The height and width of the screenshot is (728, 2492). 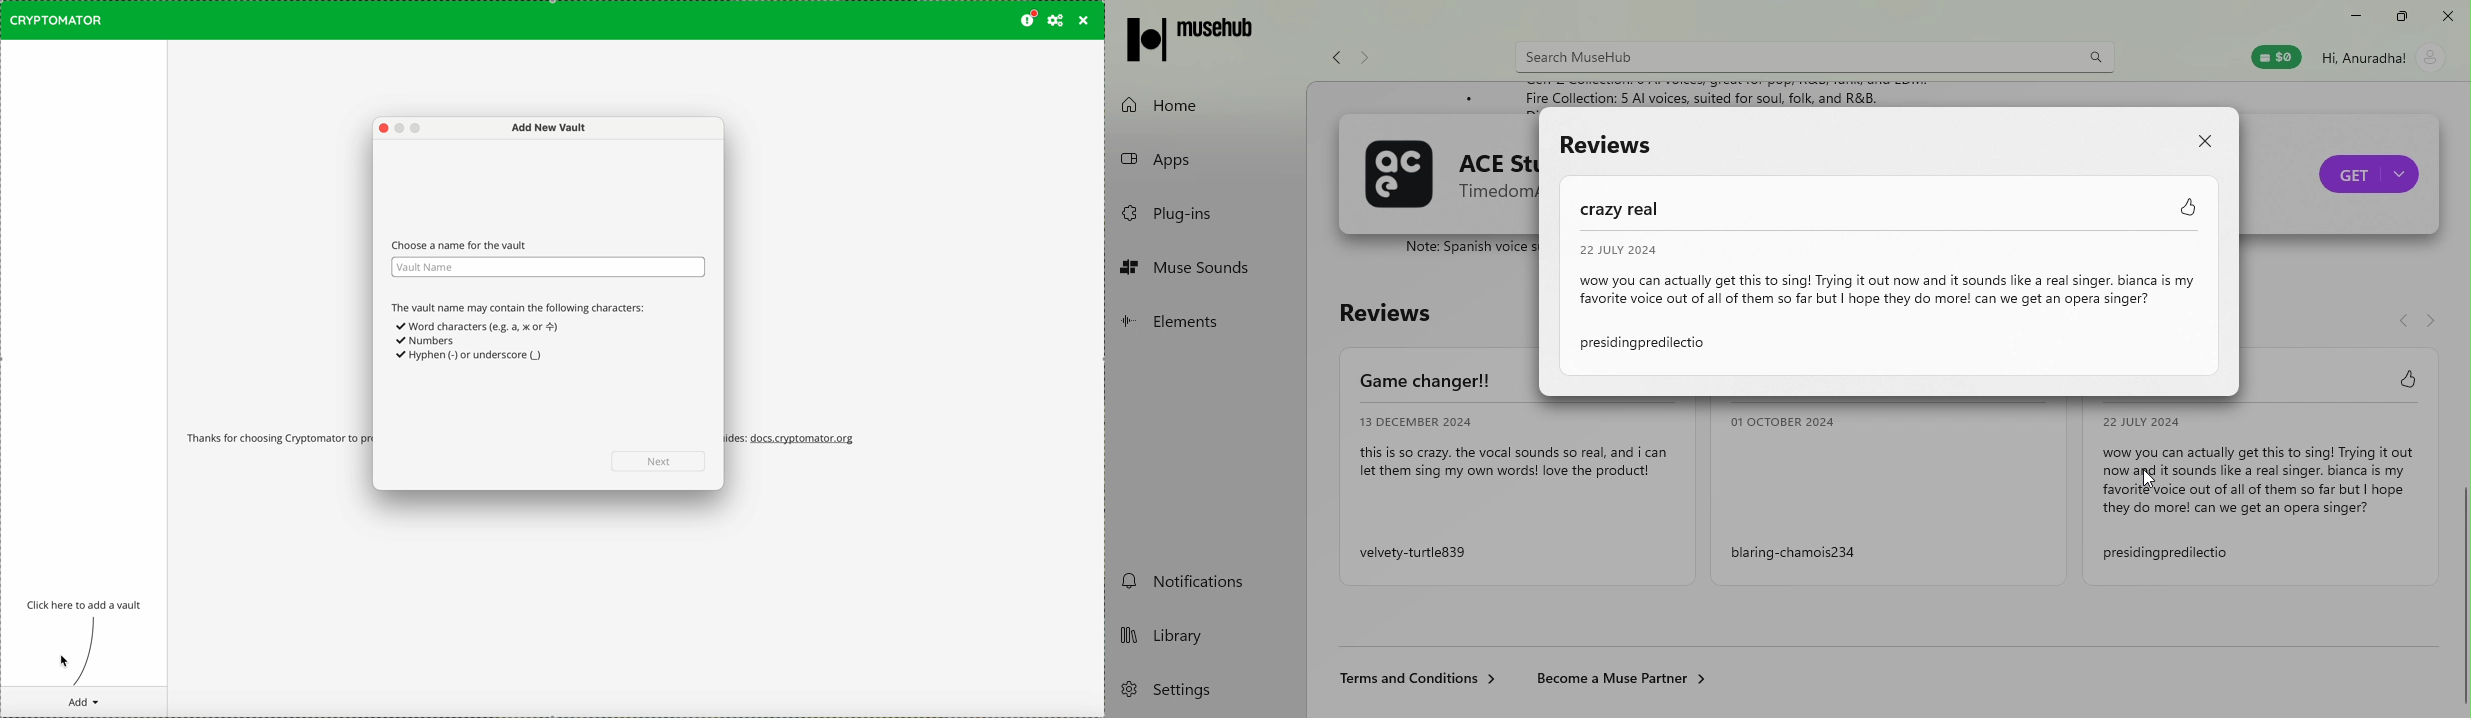 What do you see at coordinates (1880, 314) in the screenshot?
I see `Review` at bounding box center [1880, 314].